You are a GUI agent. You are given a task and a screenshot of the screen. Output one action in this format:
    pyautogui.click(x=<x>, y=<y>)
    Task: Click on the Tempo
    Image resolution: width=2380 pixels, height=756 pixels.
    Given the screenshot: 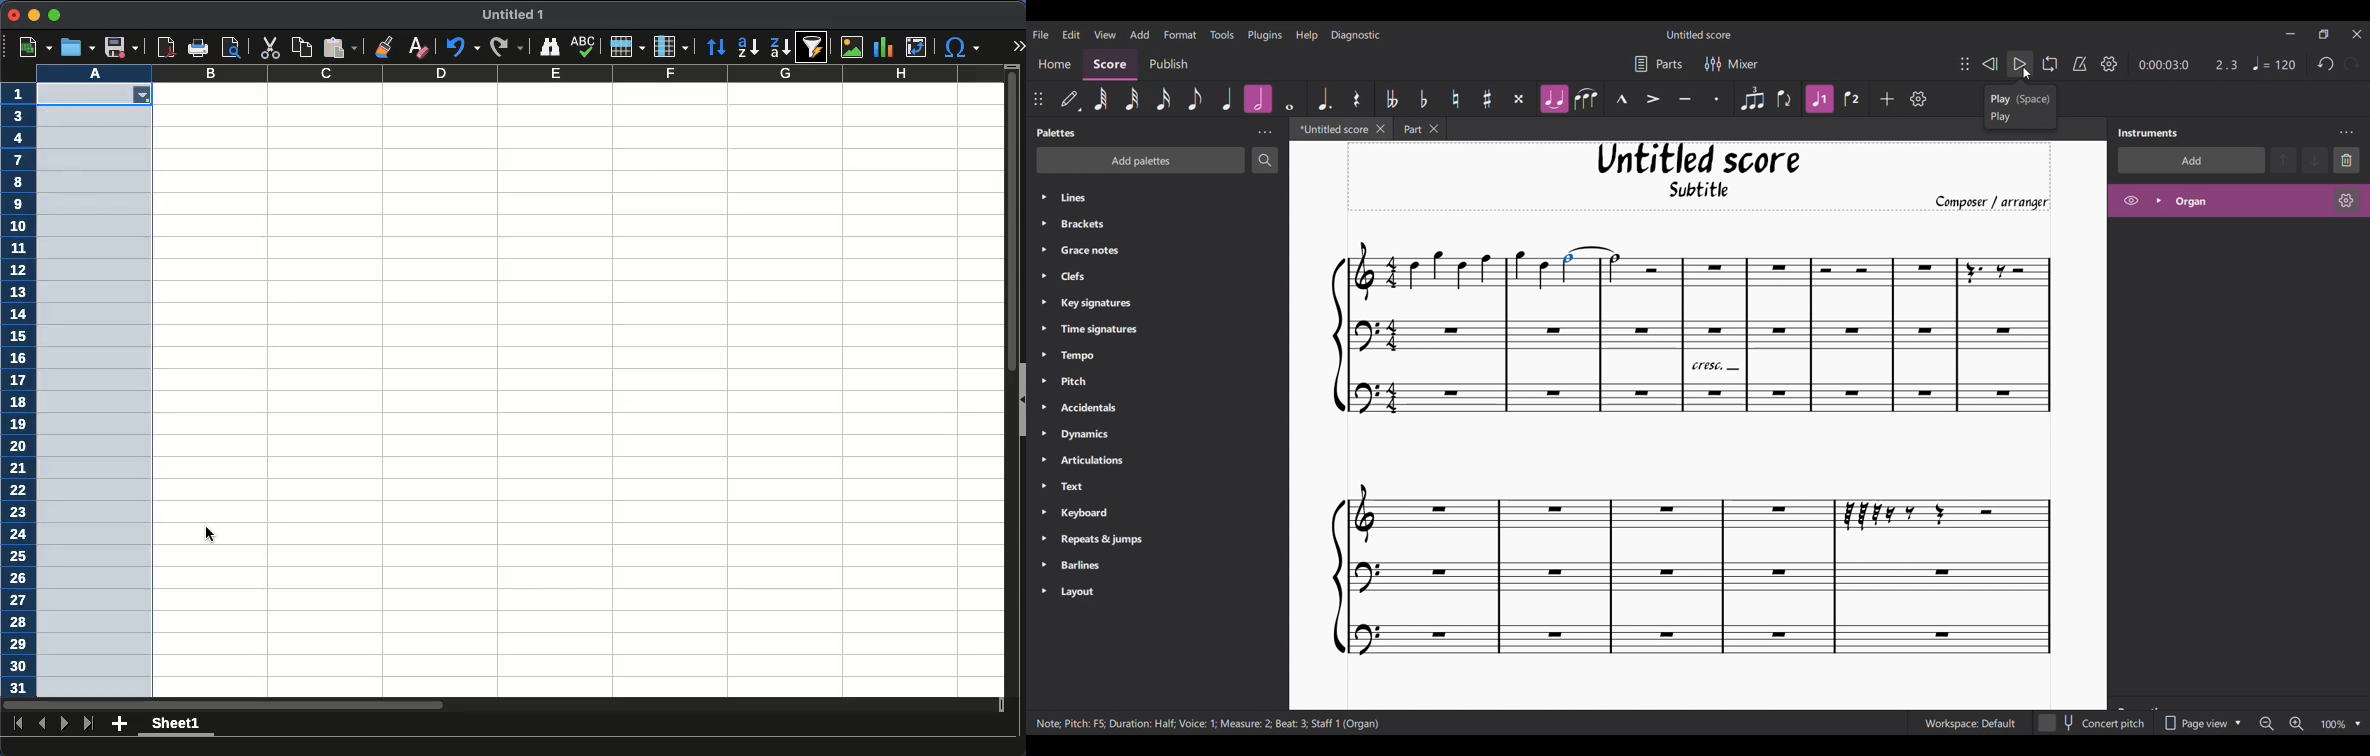 What is the action you would take?
    pyautogui.click(x=2274, y=63)
    